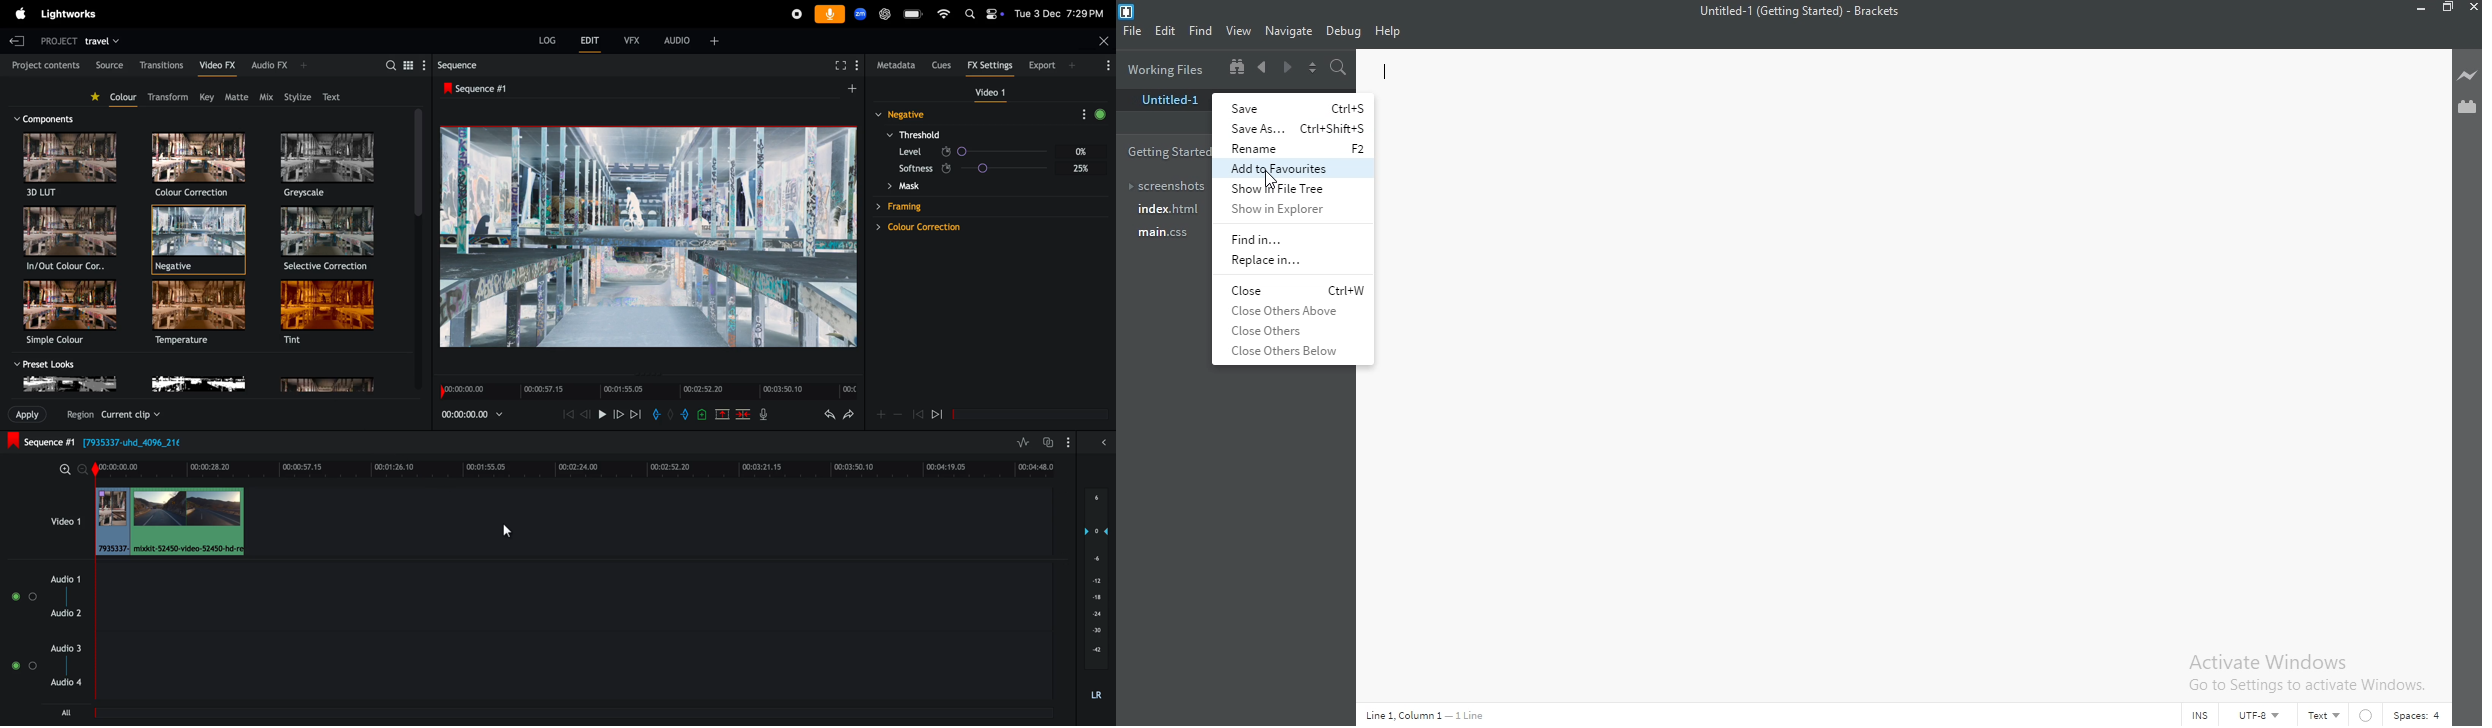 The width and height of the screenshot is (2492, 728). What do you see at coordinates (2467, 77) in the screenshot?
I see `Live preview` at bounding box center [2467, 77].